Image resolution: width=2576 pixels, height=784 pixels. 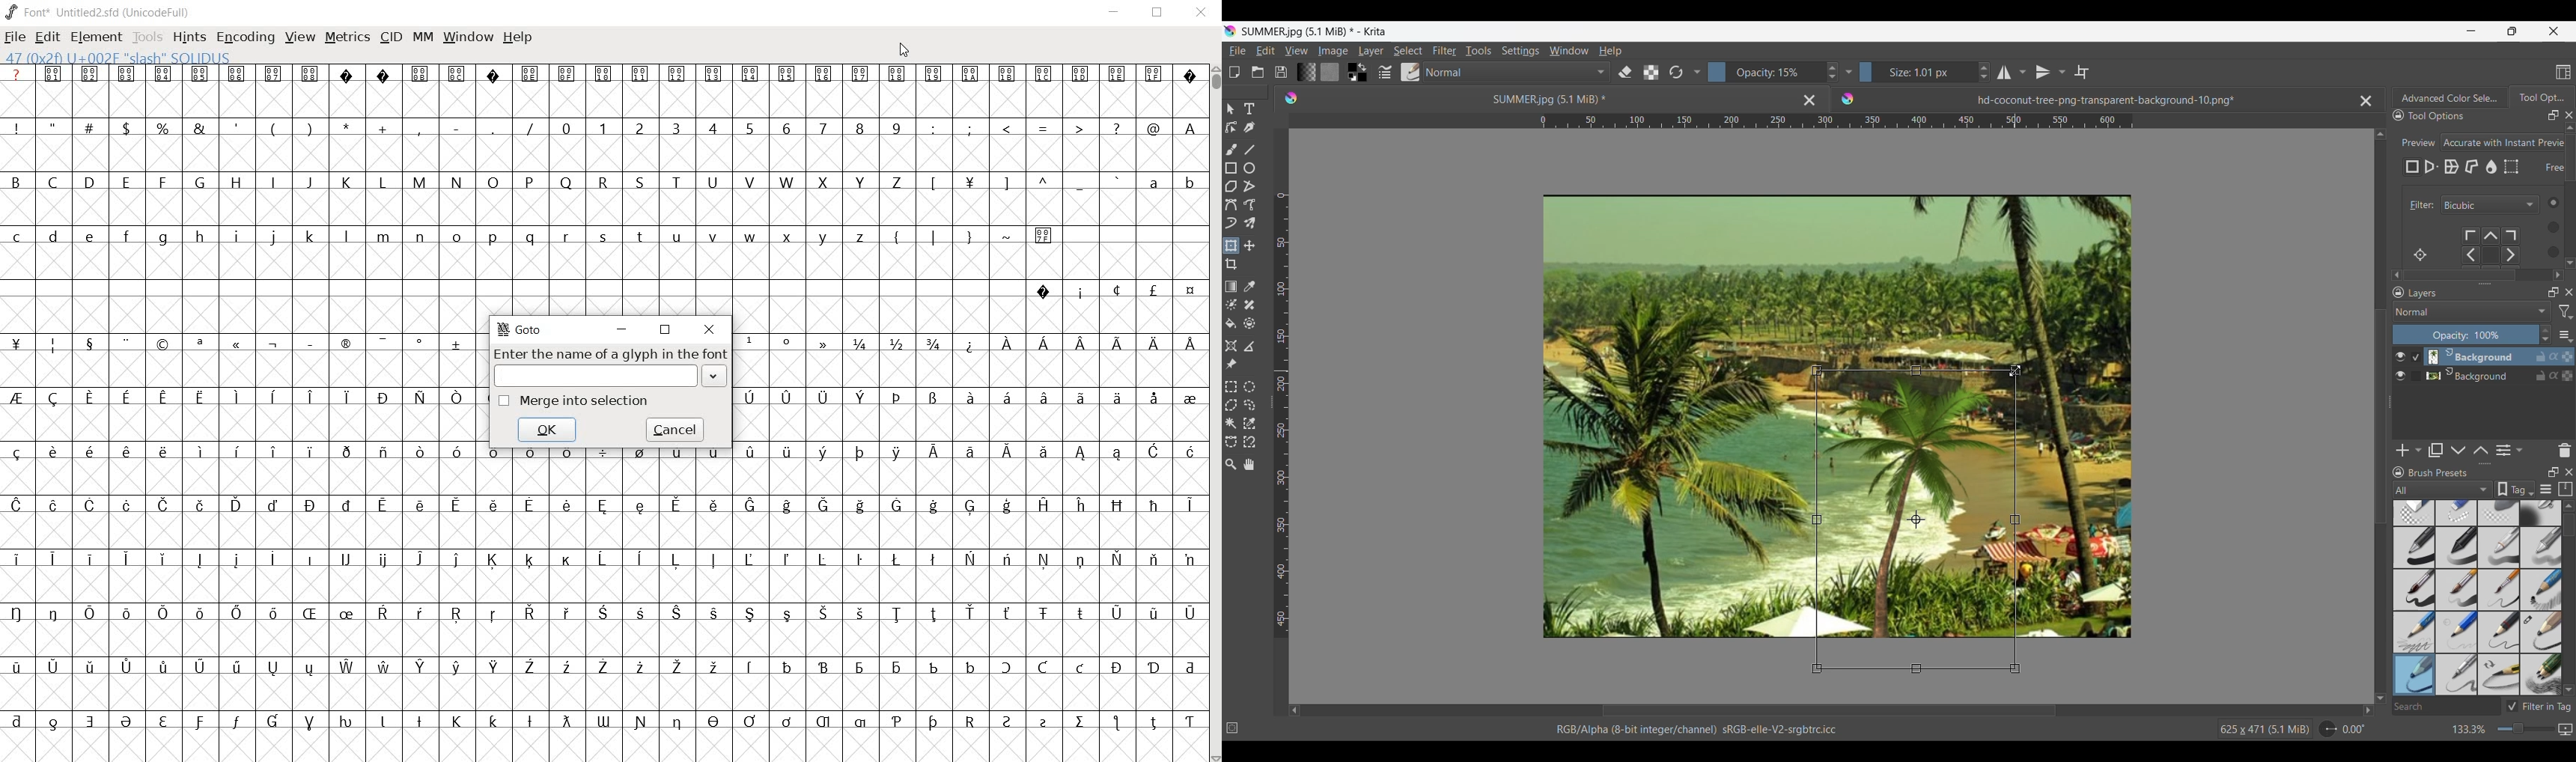 What do you see at coordinates (2474, 374) in the screenshot?
I see `Background` at bounding box center [2474, 374].